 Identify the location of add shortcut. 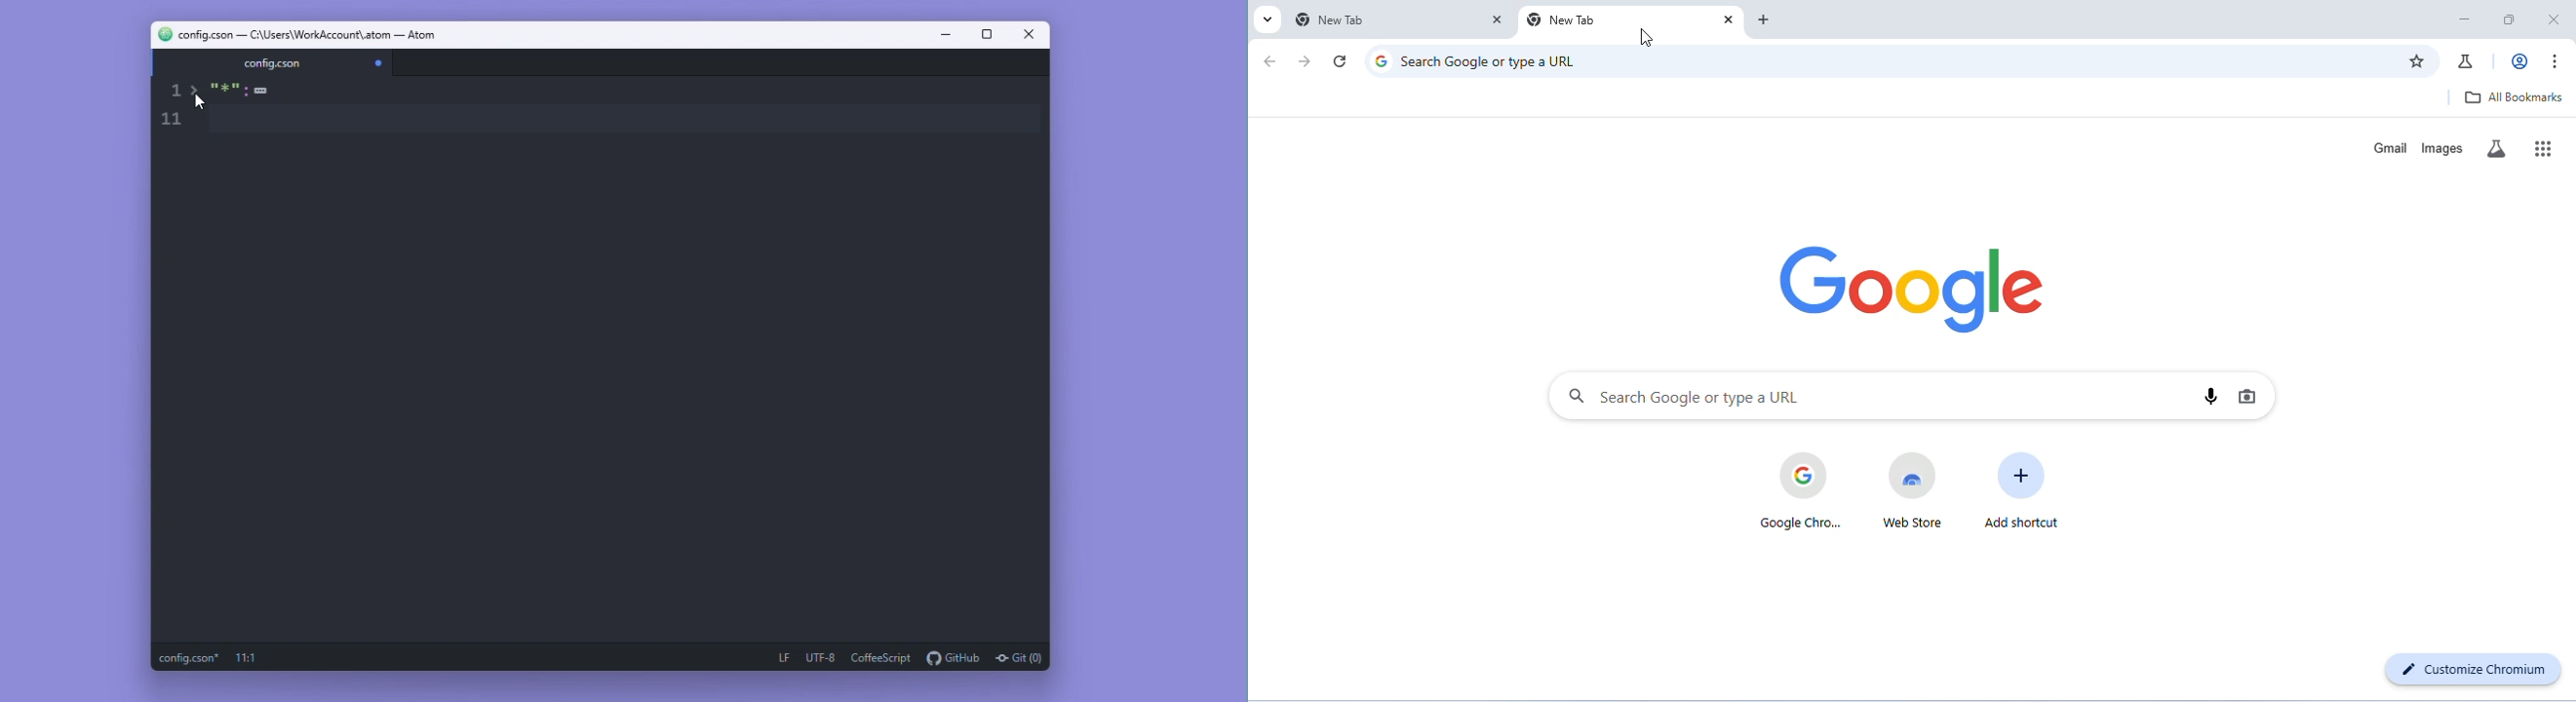
(2023, 489).